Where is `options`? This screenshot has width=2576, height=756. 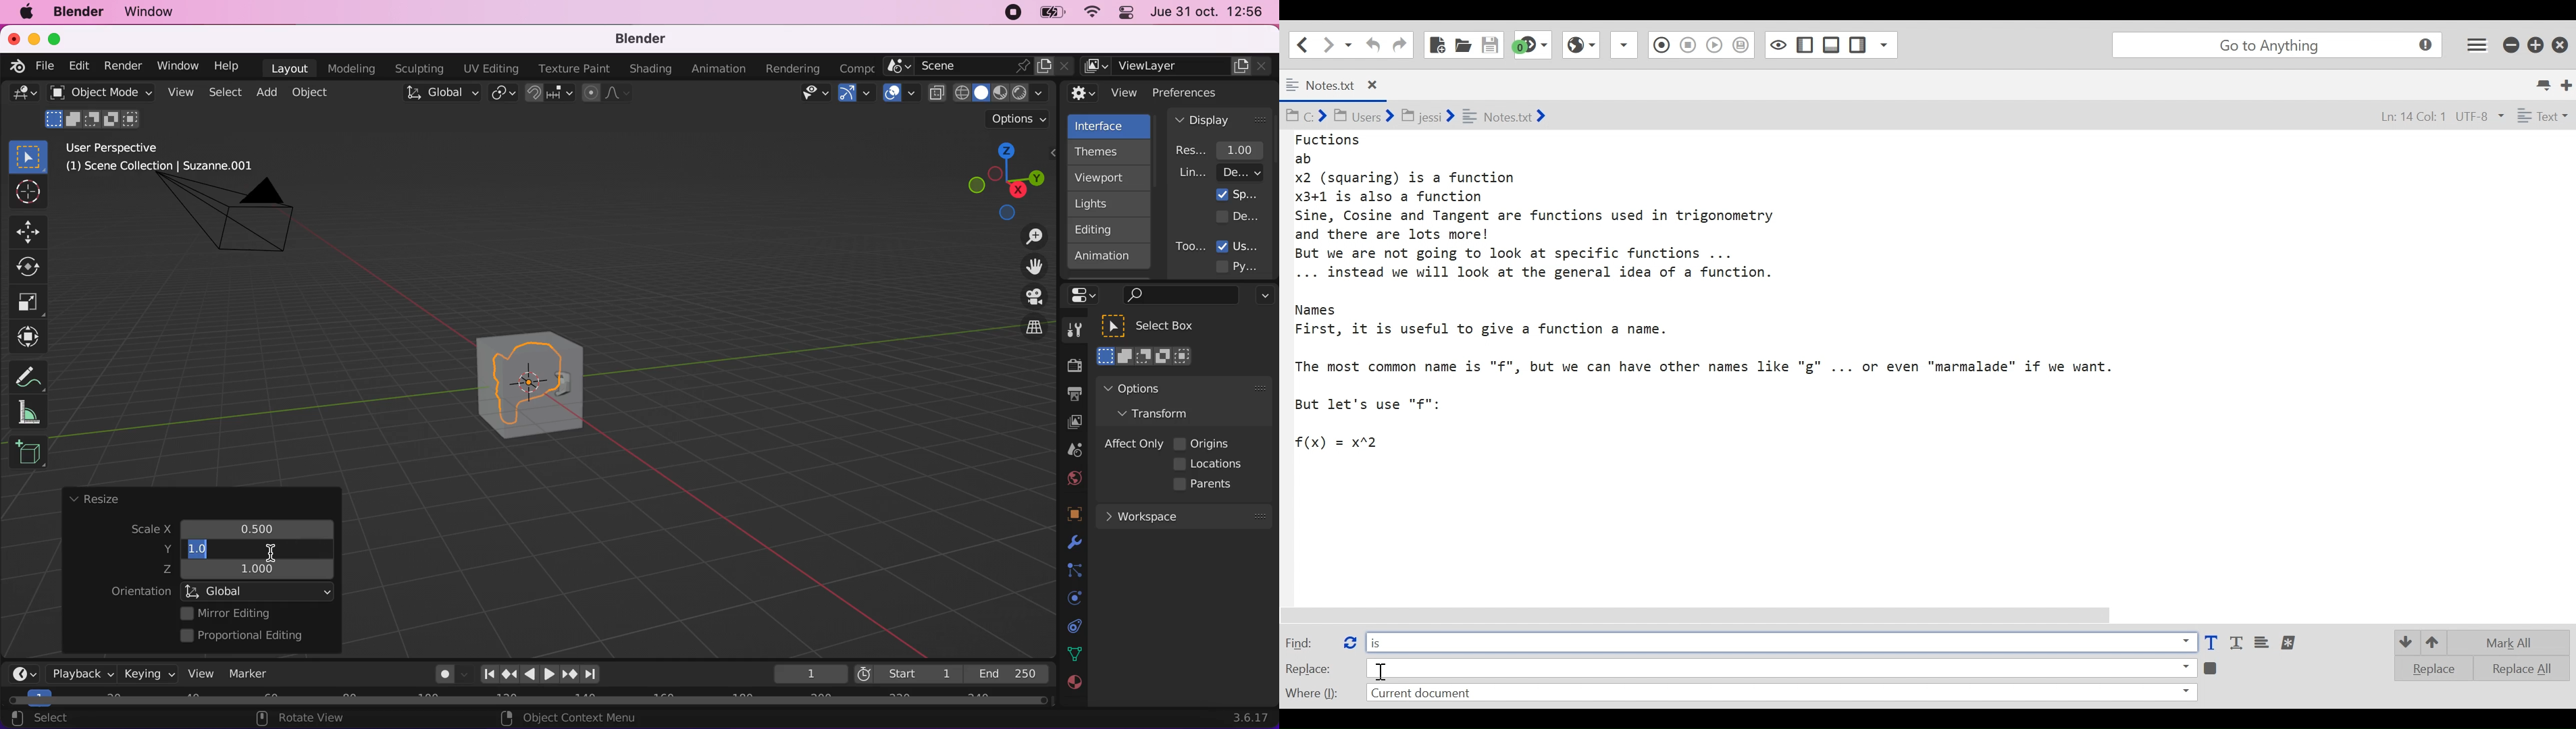
options is located at coordinates (1263, 297).